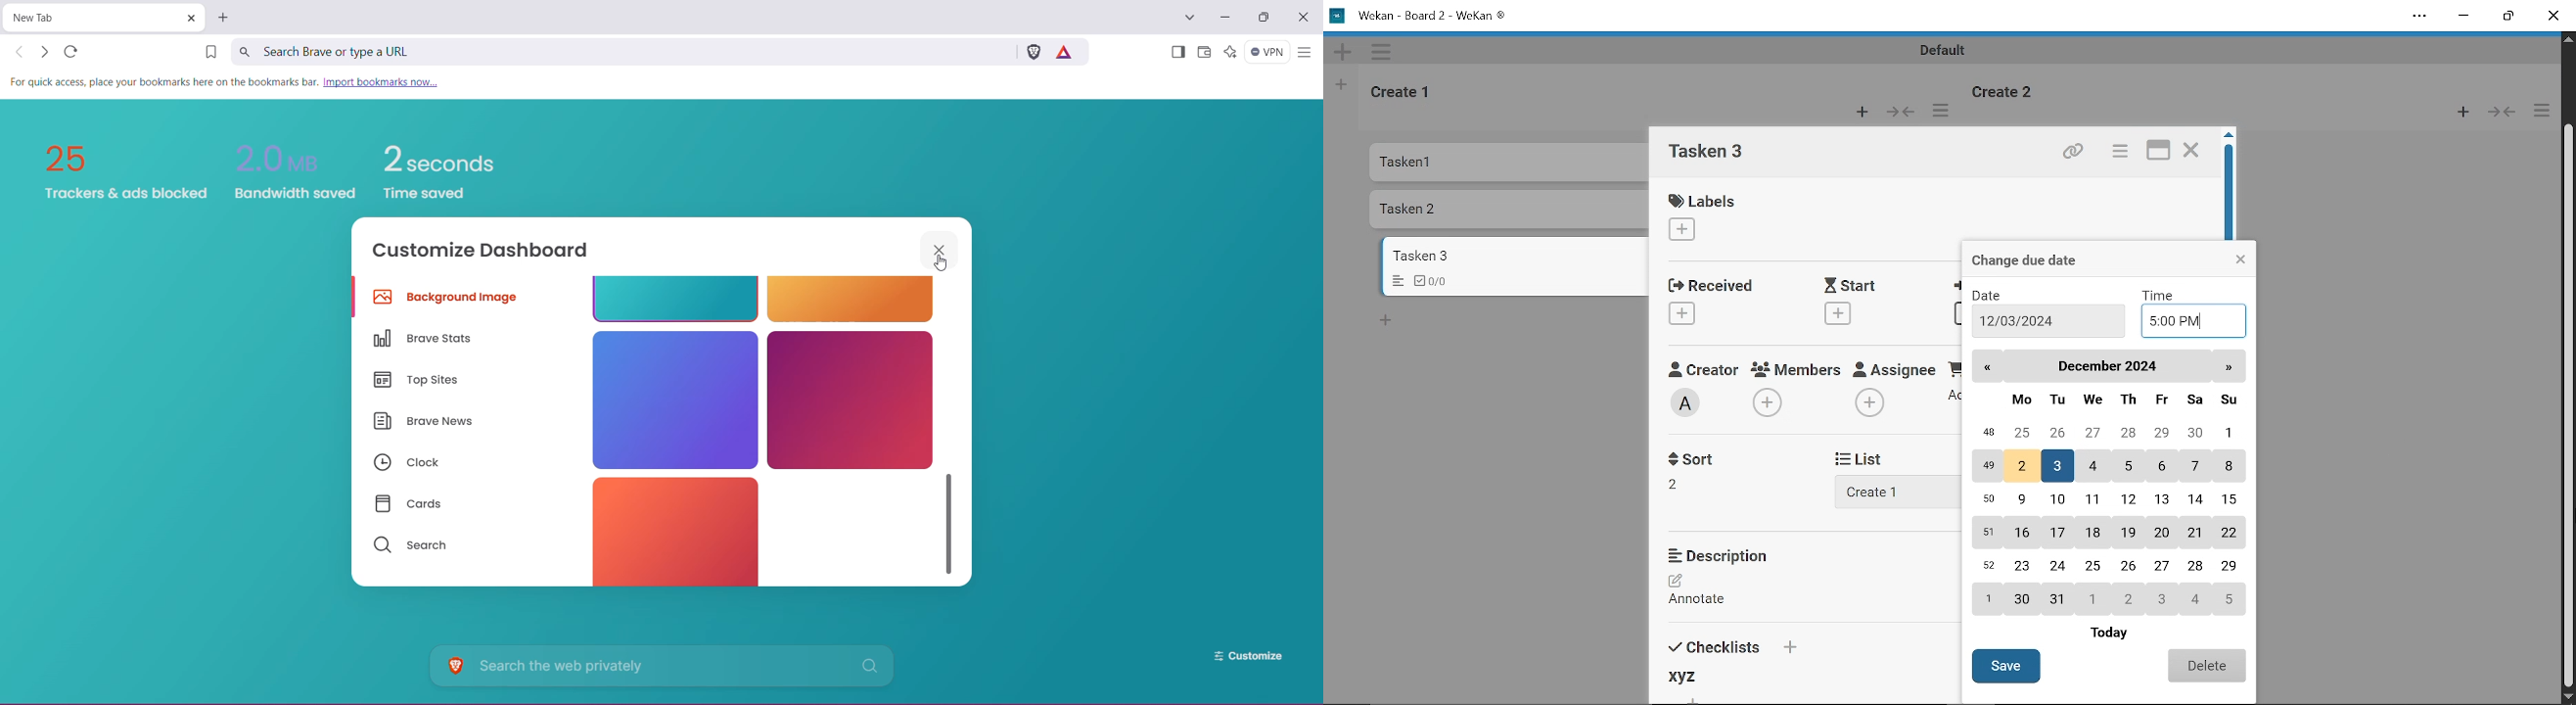  Describe the element at coordinates (1686, 674) in the screenshot. I see `xyz` at that location.